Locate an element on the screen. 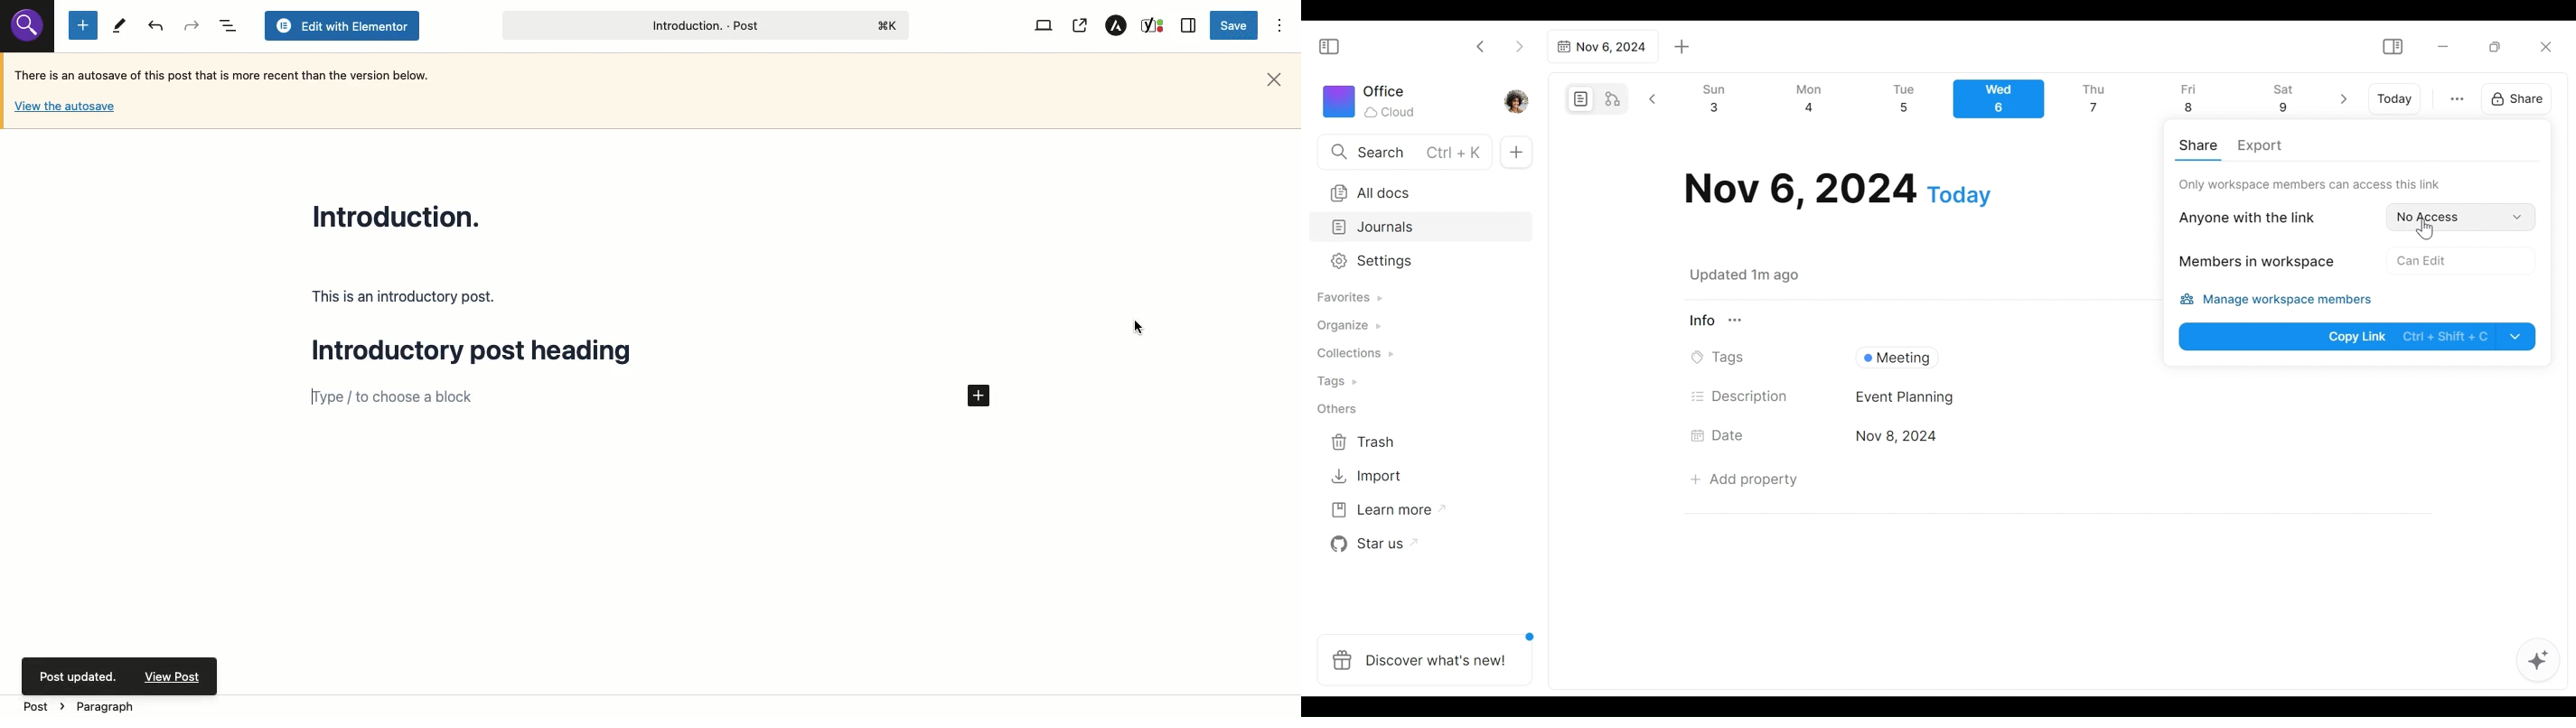 The image size is (2576, 728). Collections is located at coordinates (1354, 355).